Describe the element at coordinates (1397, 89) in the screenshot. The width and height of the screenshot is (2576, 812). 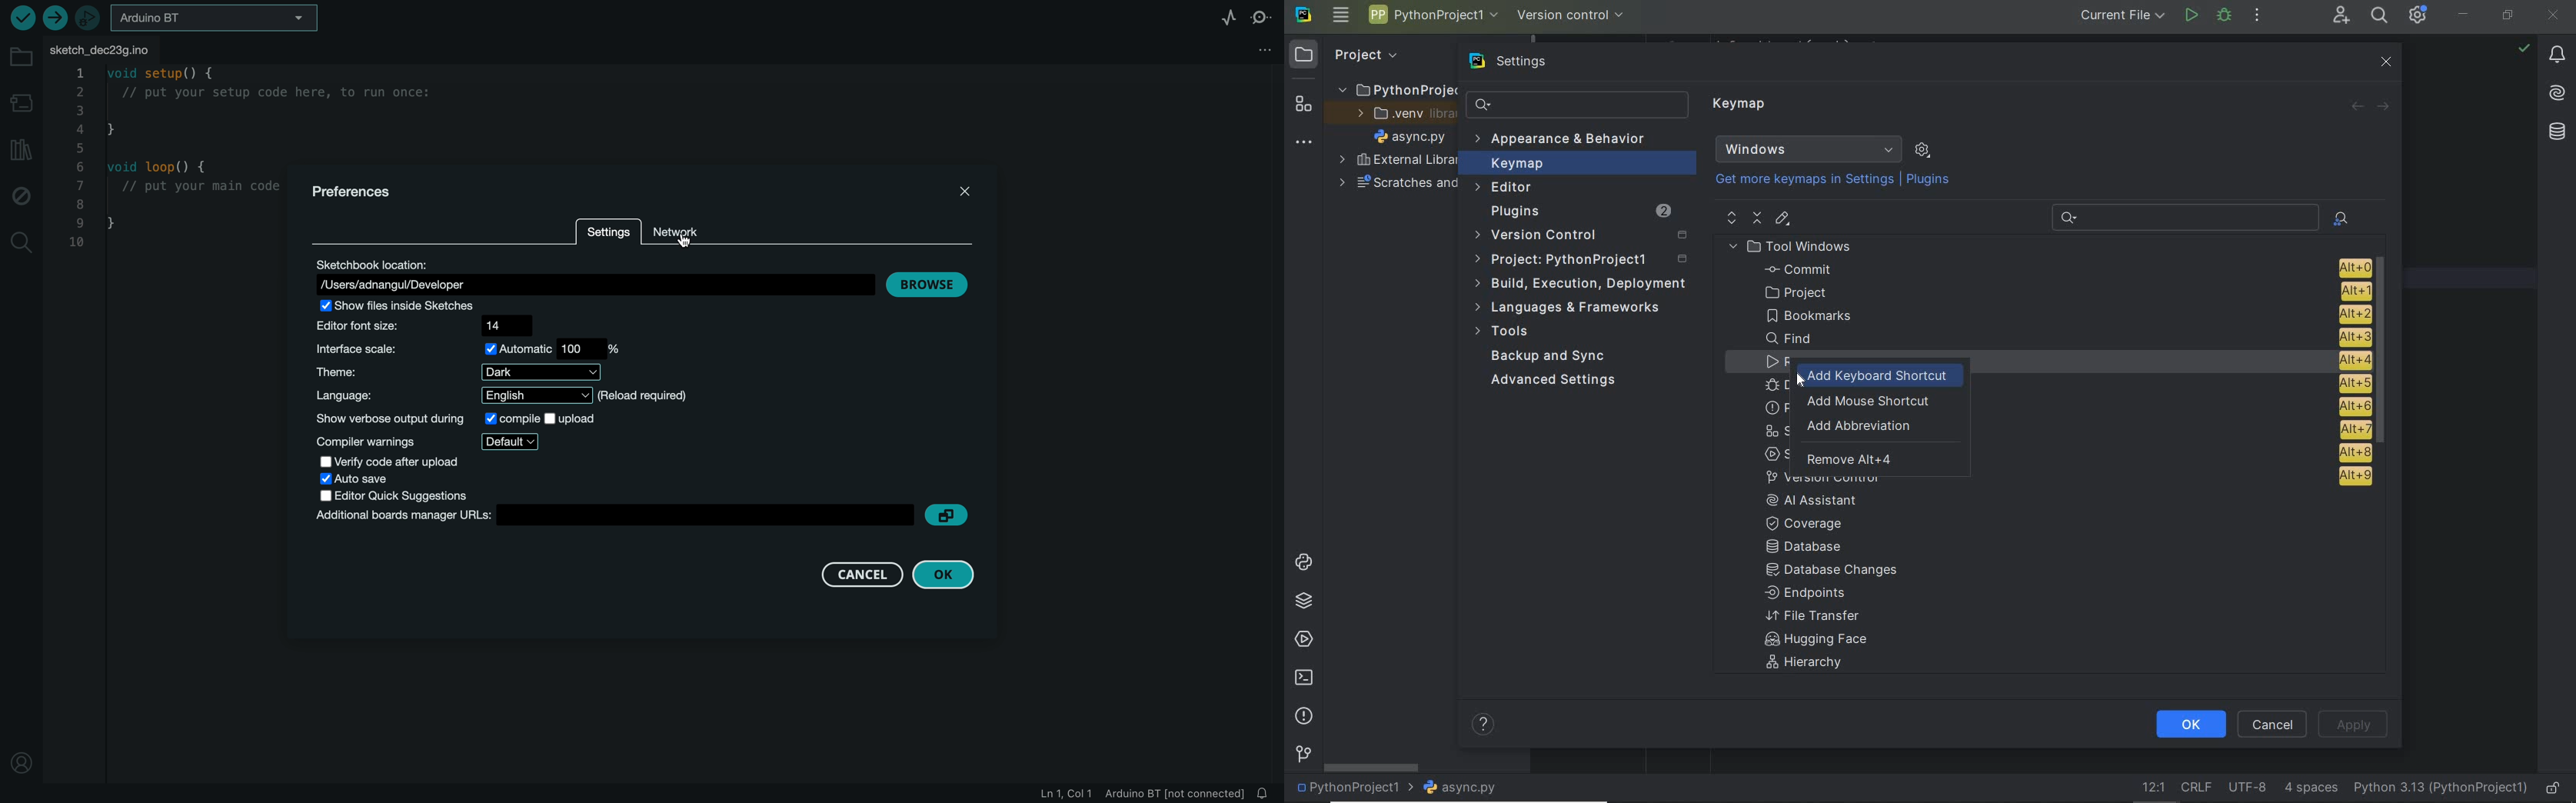
I see `PythonProject` at that location.